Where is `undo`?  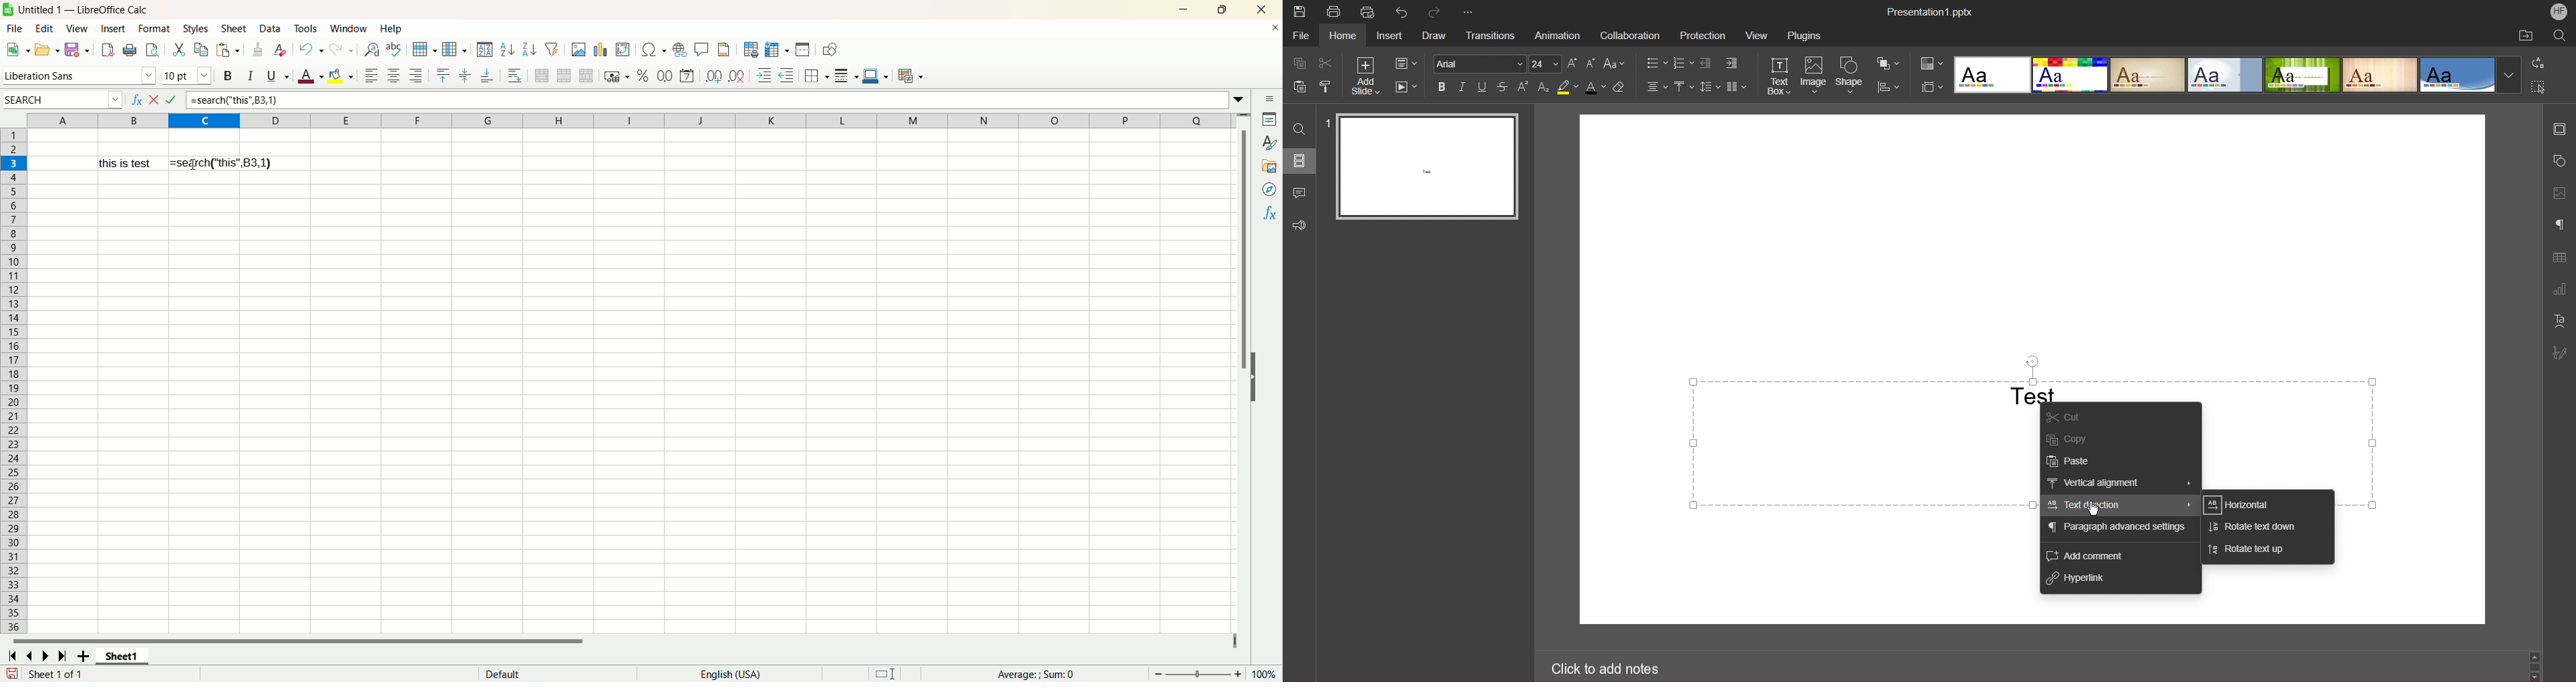 undo is located at coordinates (311, 49).